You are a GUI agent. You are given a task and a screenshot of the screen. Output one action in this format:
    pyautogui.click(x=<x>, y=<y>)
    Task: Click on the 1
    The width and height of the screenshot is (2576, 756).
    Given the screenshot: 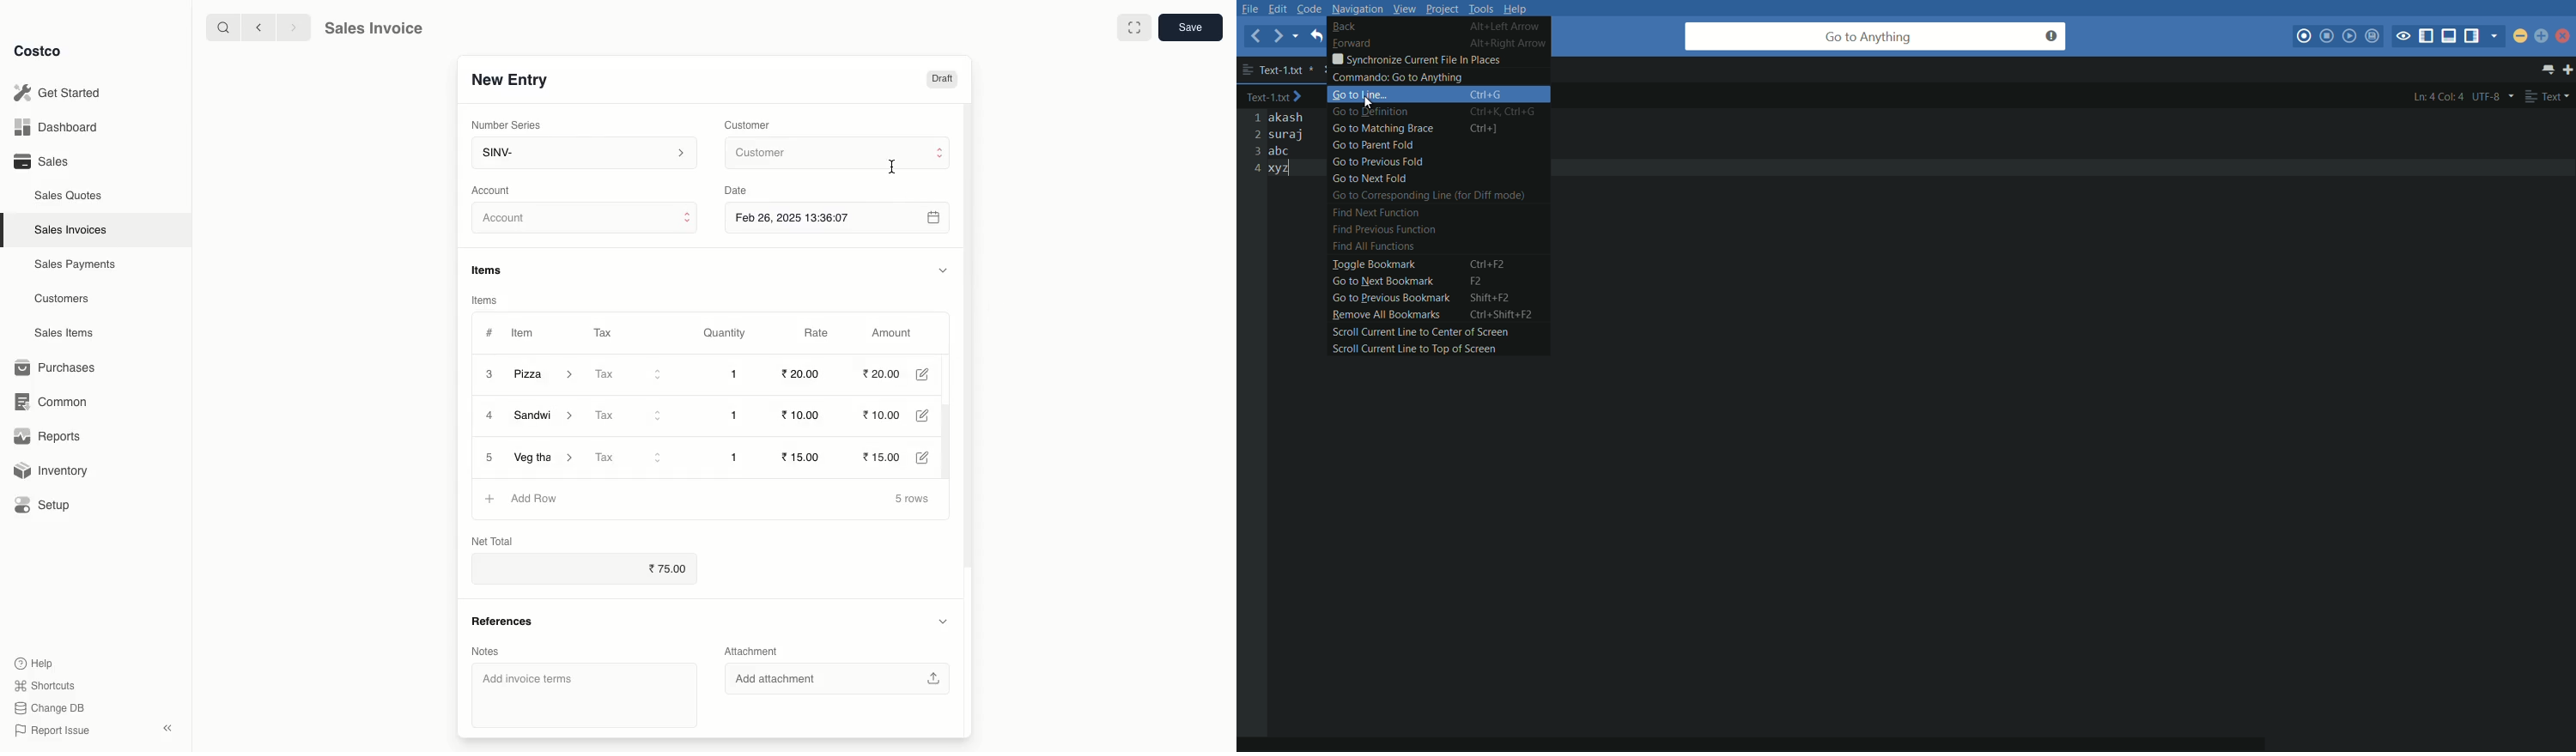 What is the action you would take?
    pyautogui.click(x=738, y=415)
    